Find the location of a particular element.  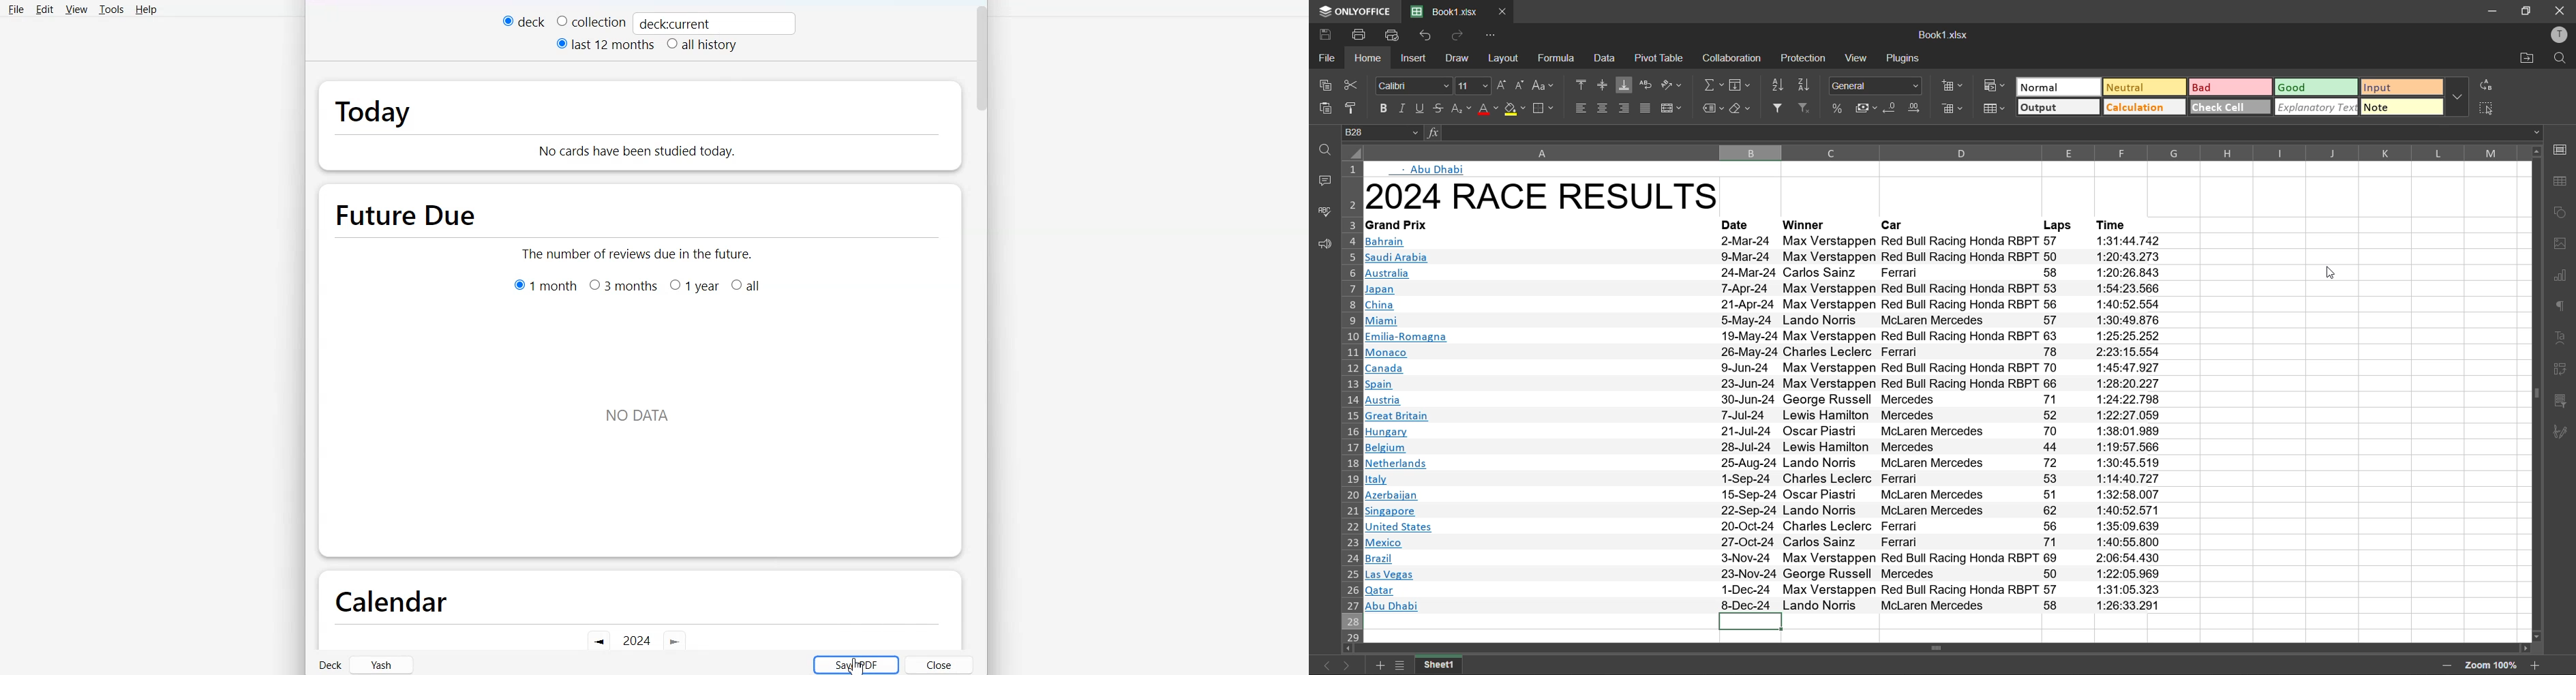

neutral is located at coordinates (2145, 87).